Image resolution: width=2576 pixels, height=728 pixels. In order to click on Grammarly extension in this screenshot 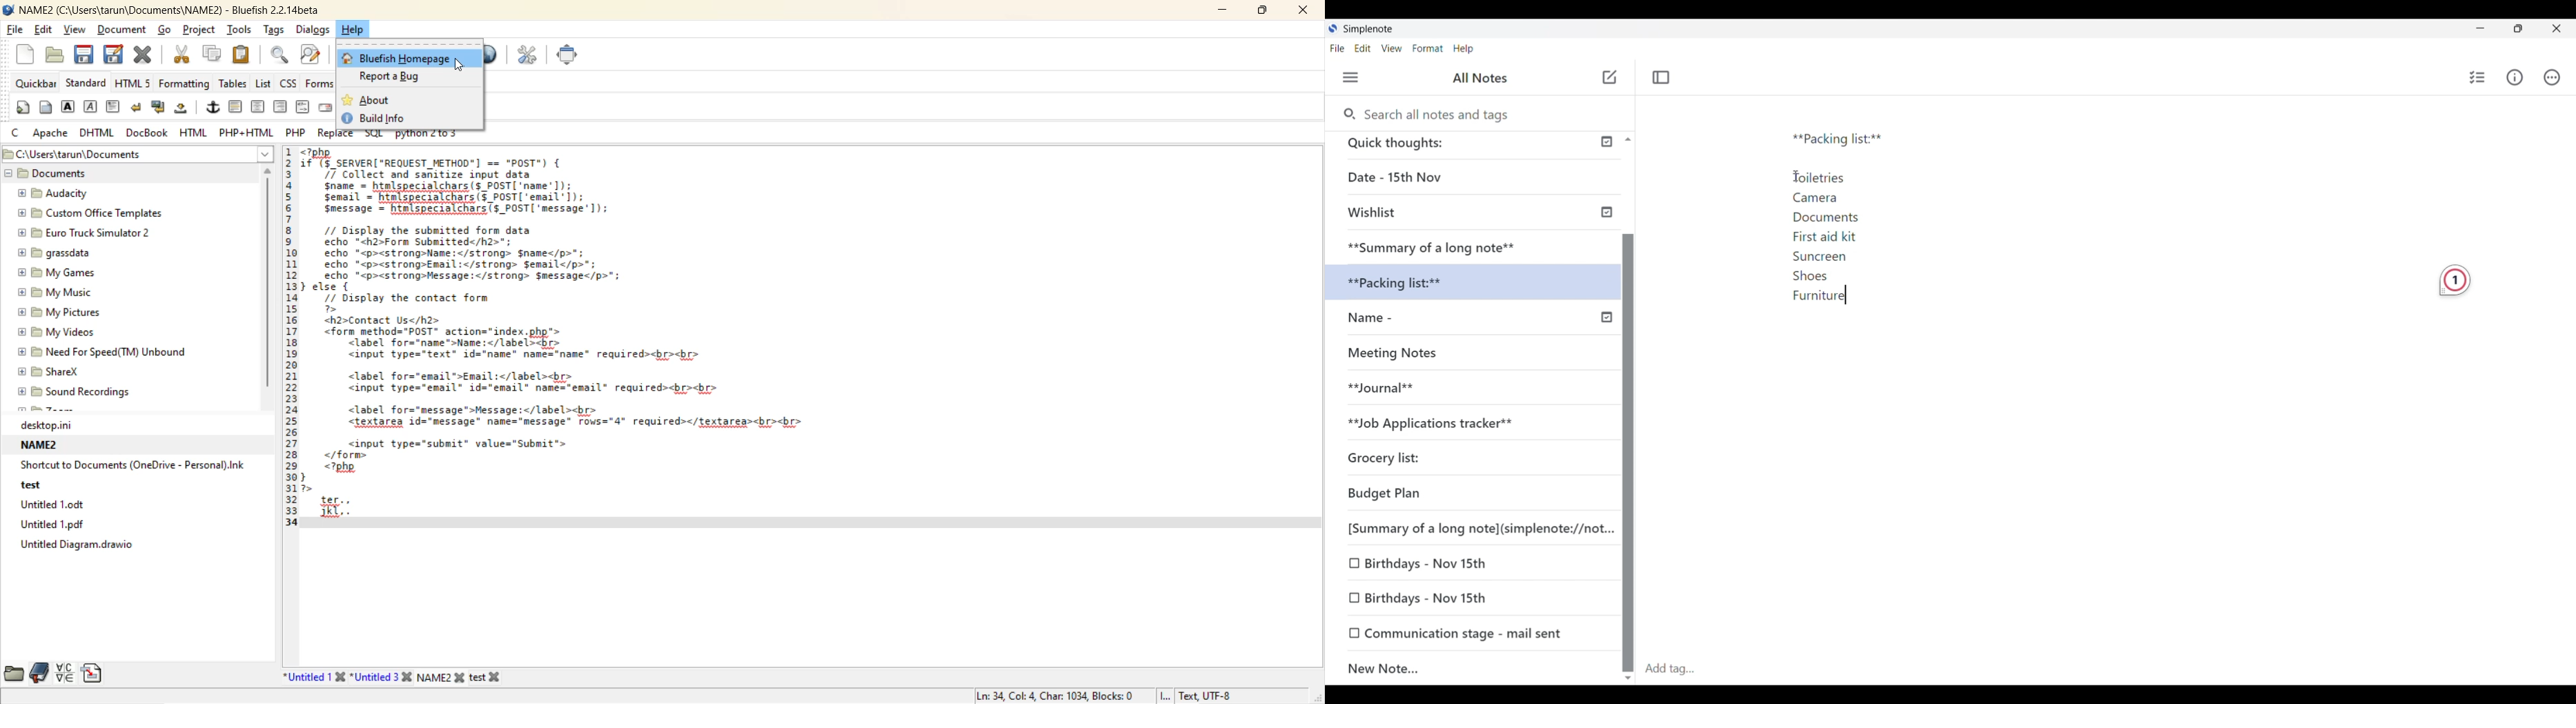, I will do `click(2455, 280)`.